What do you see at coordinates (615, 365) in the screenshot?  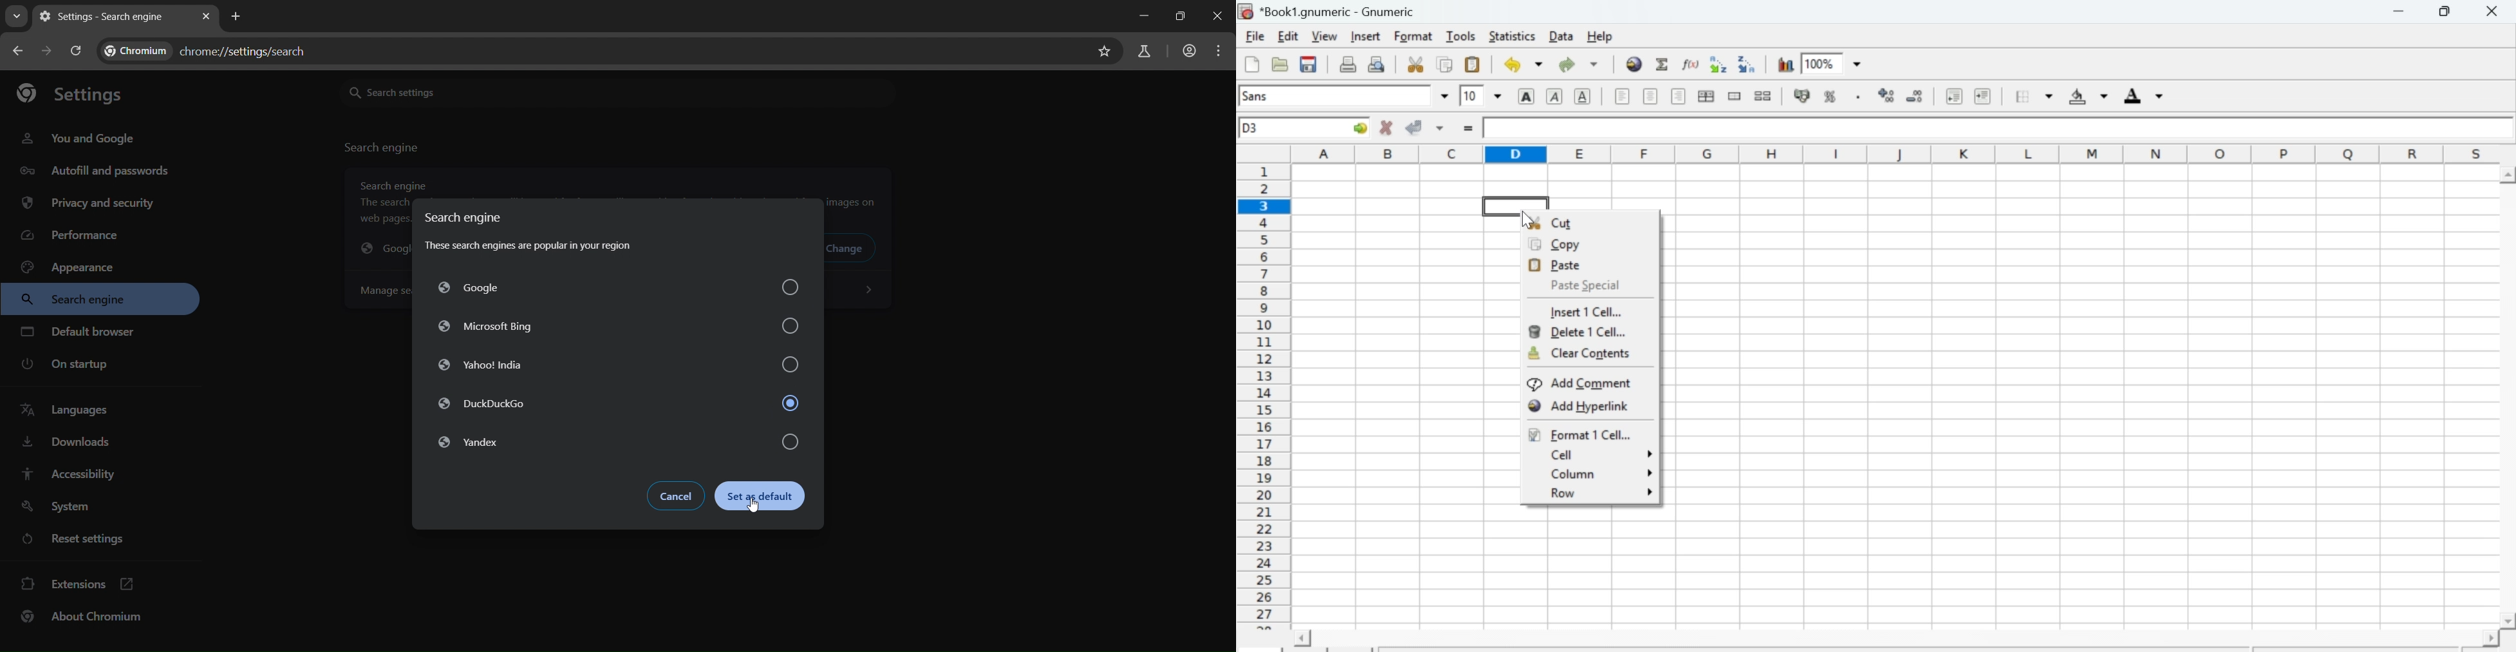 I see `Yahoo!India` at bounding box center [615, 365].